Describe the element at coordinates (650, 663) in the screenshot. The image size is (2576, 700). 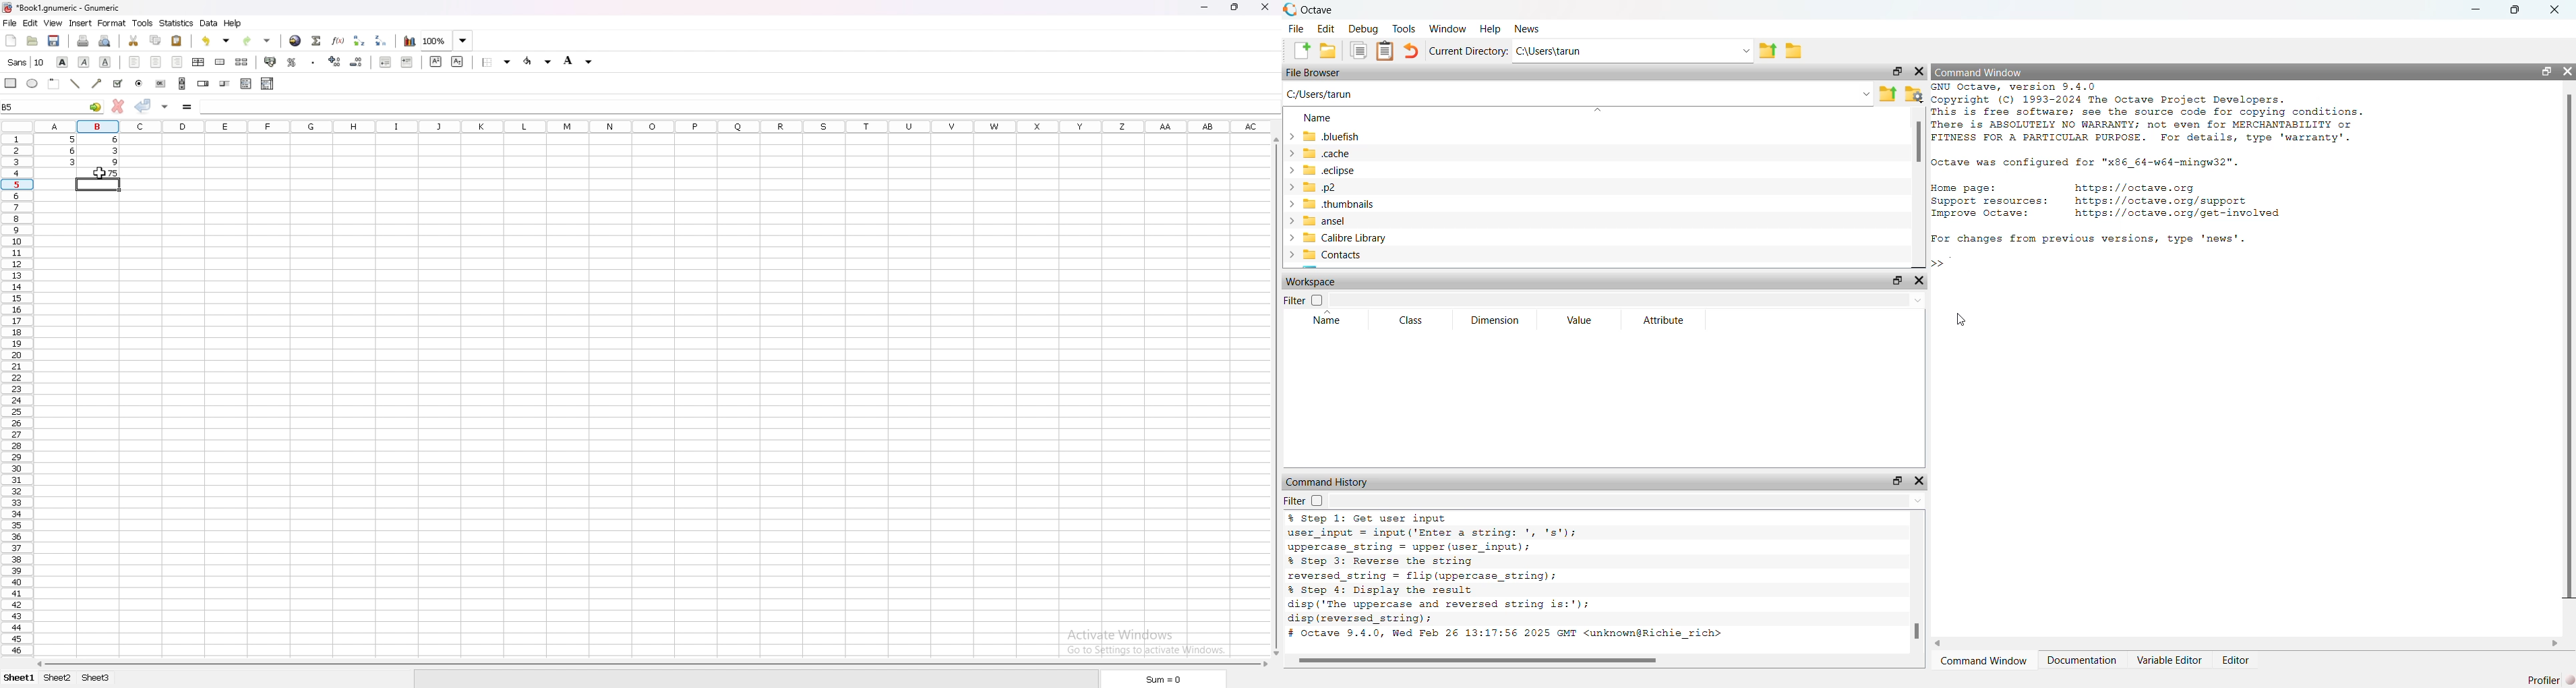
I see `scroll bar` at that location.